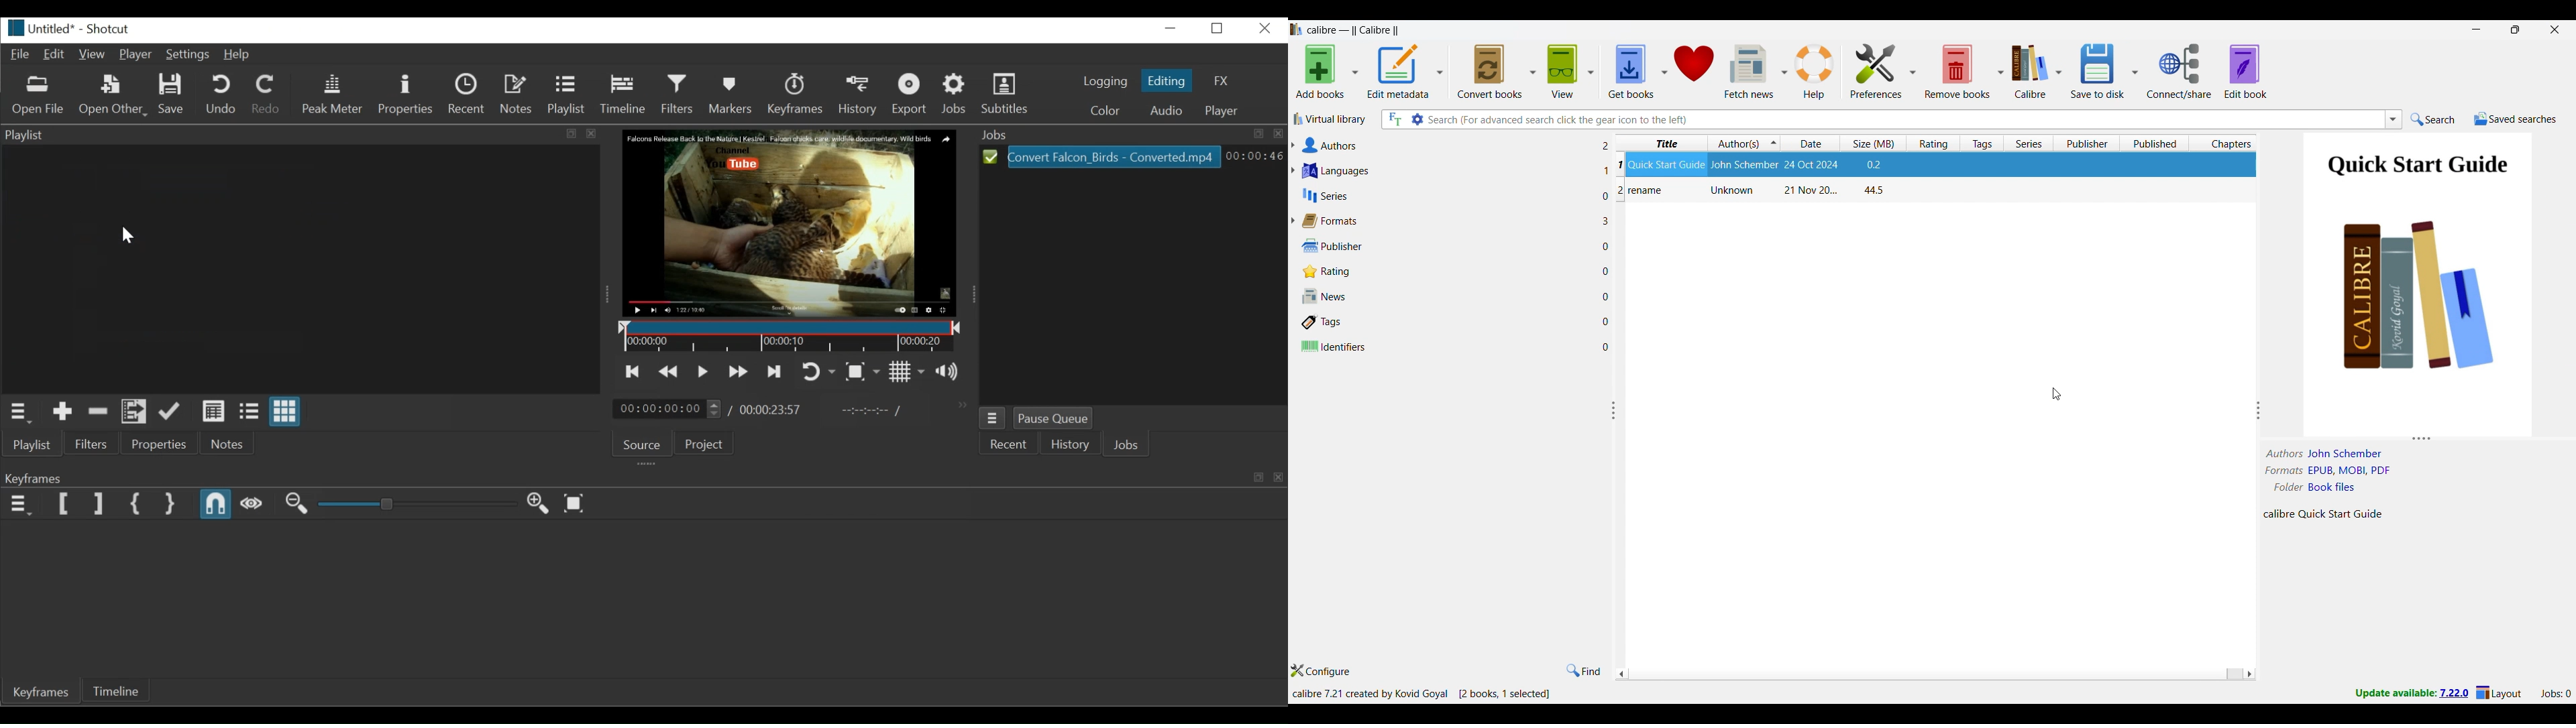  What do you see at coordinates (1102, 83) in the screenshot?
I see `Logging` at bounding box center [1102, 83].